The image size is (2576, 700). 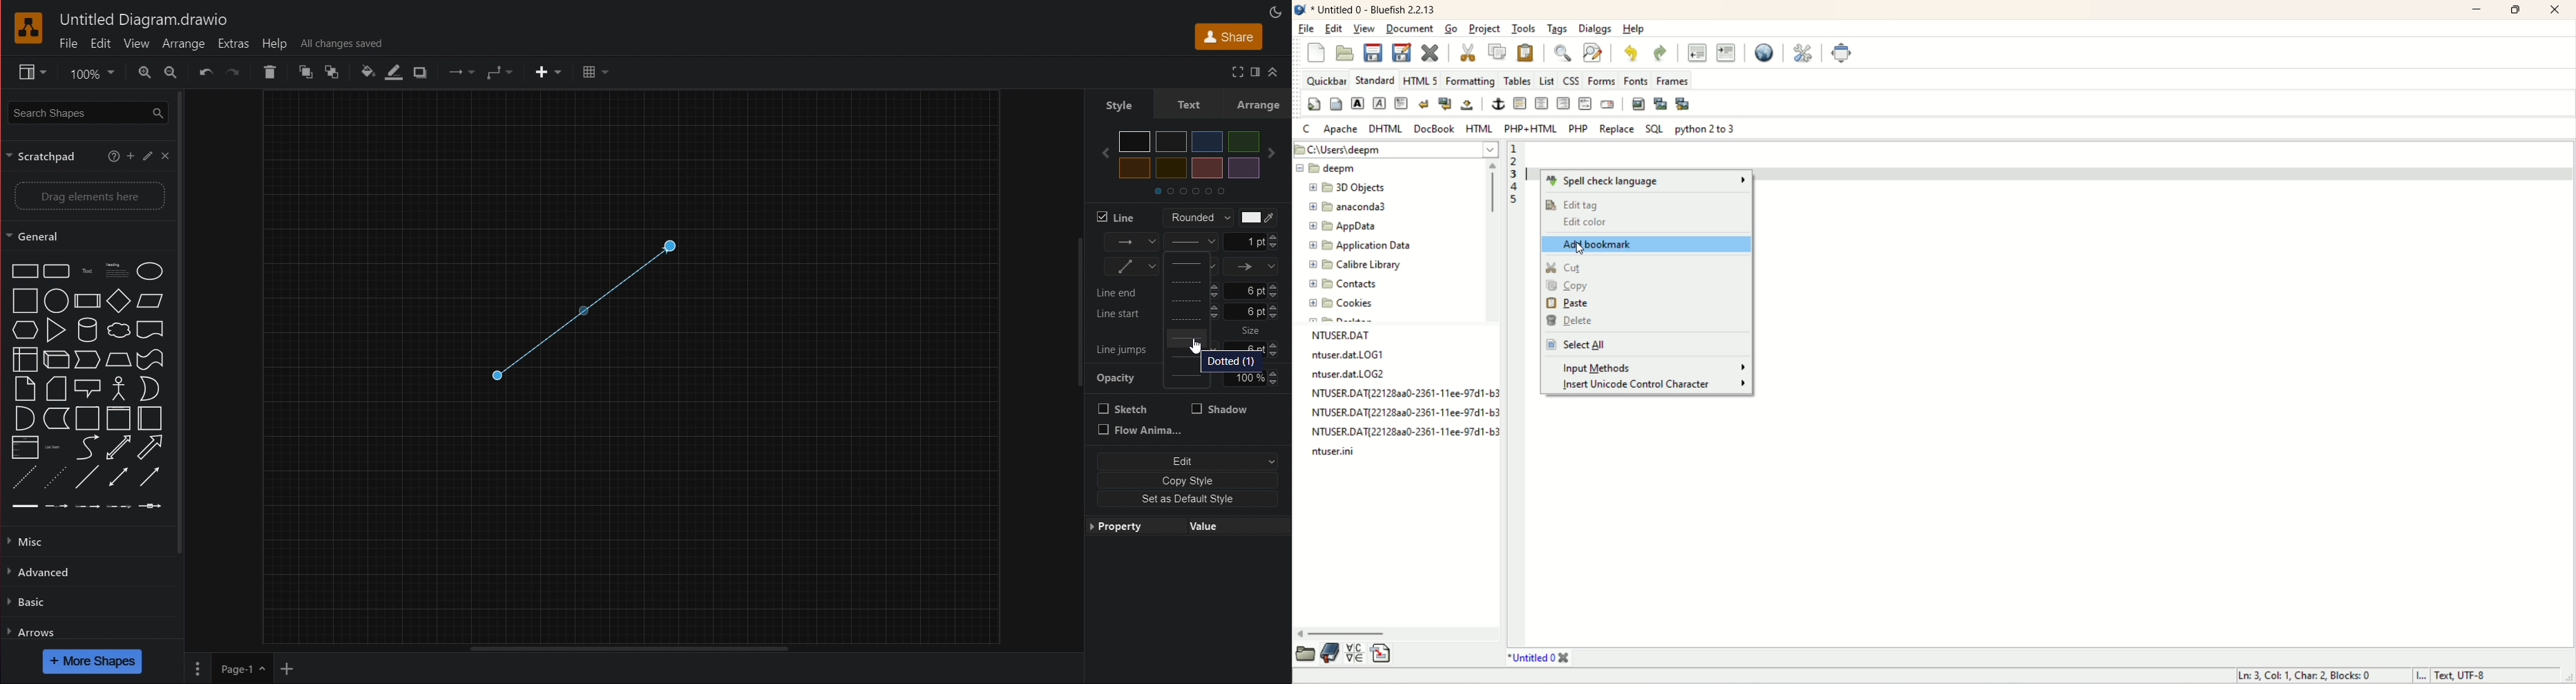 What do you see at coordinates (1375, 11) in the screenshot?
I see `title` at bounding box center [1375, 11].